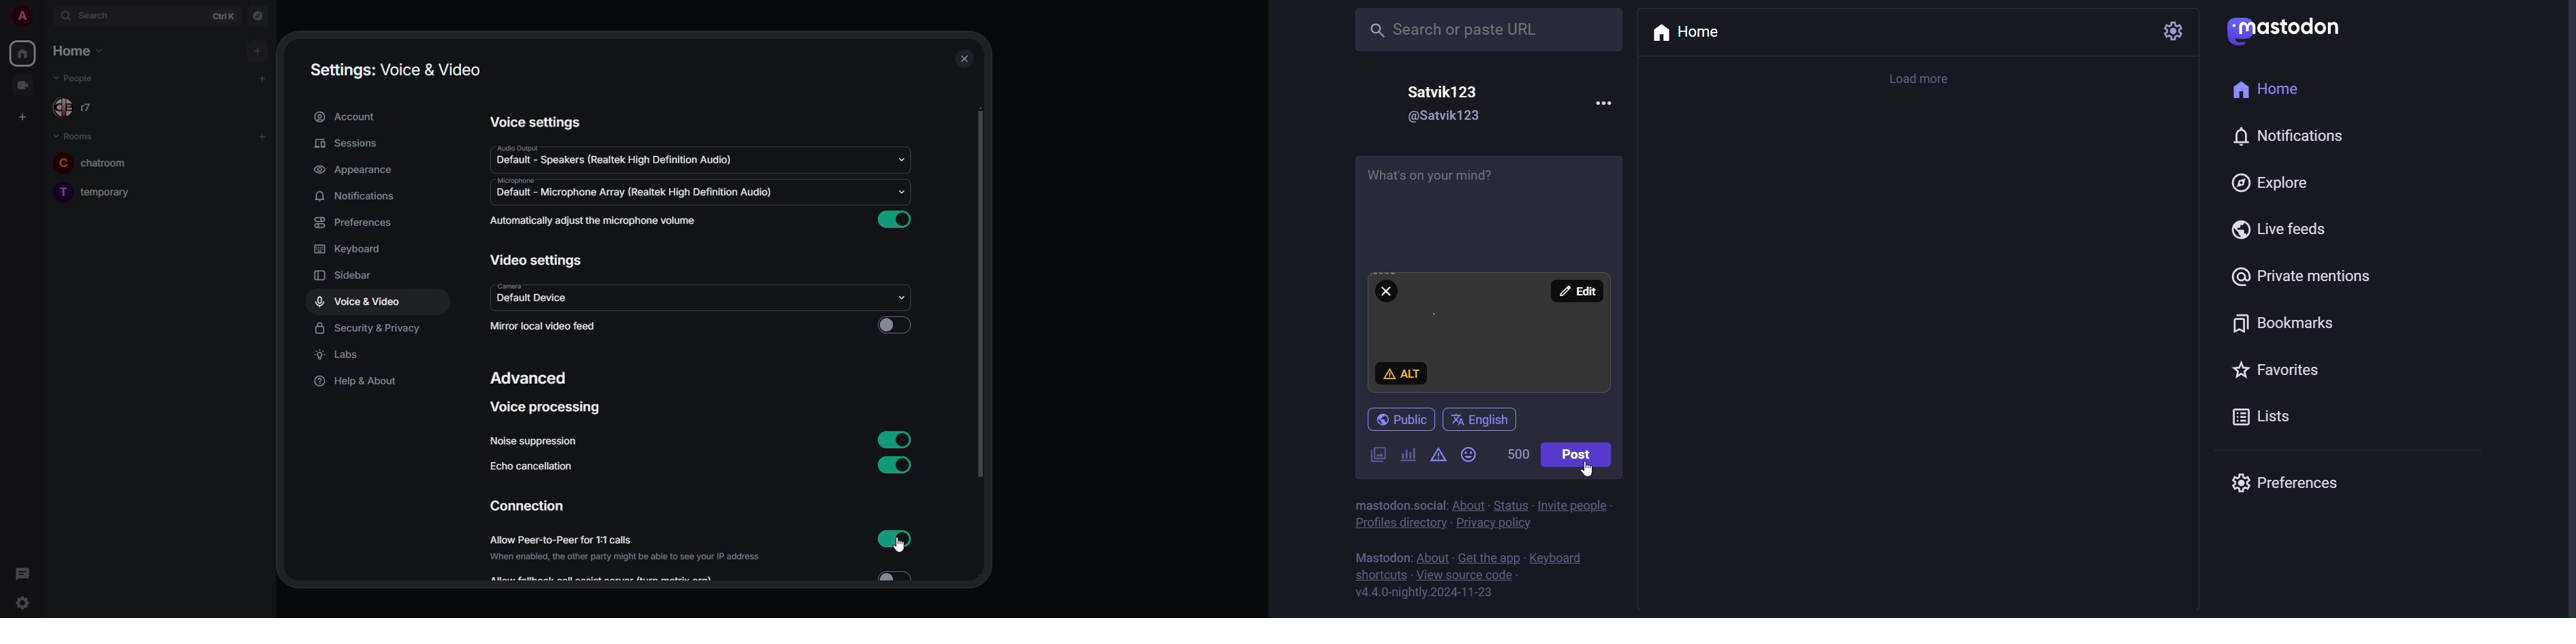  Describe the element at coordinates (515, 180) in the screenshot. I see `microphone` at that location.